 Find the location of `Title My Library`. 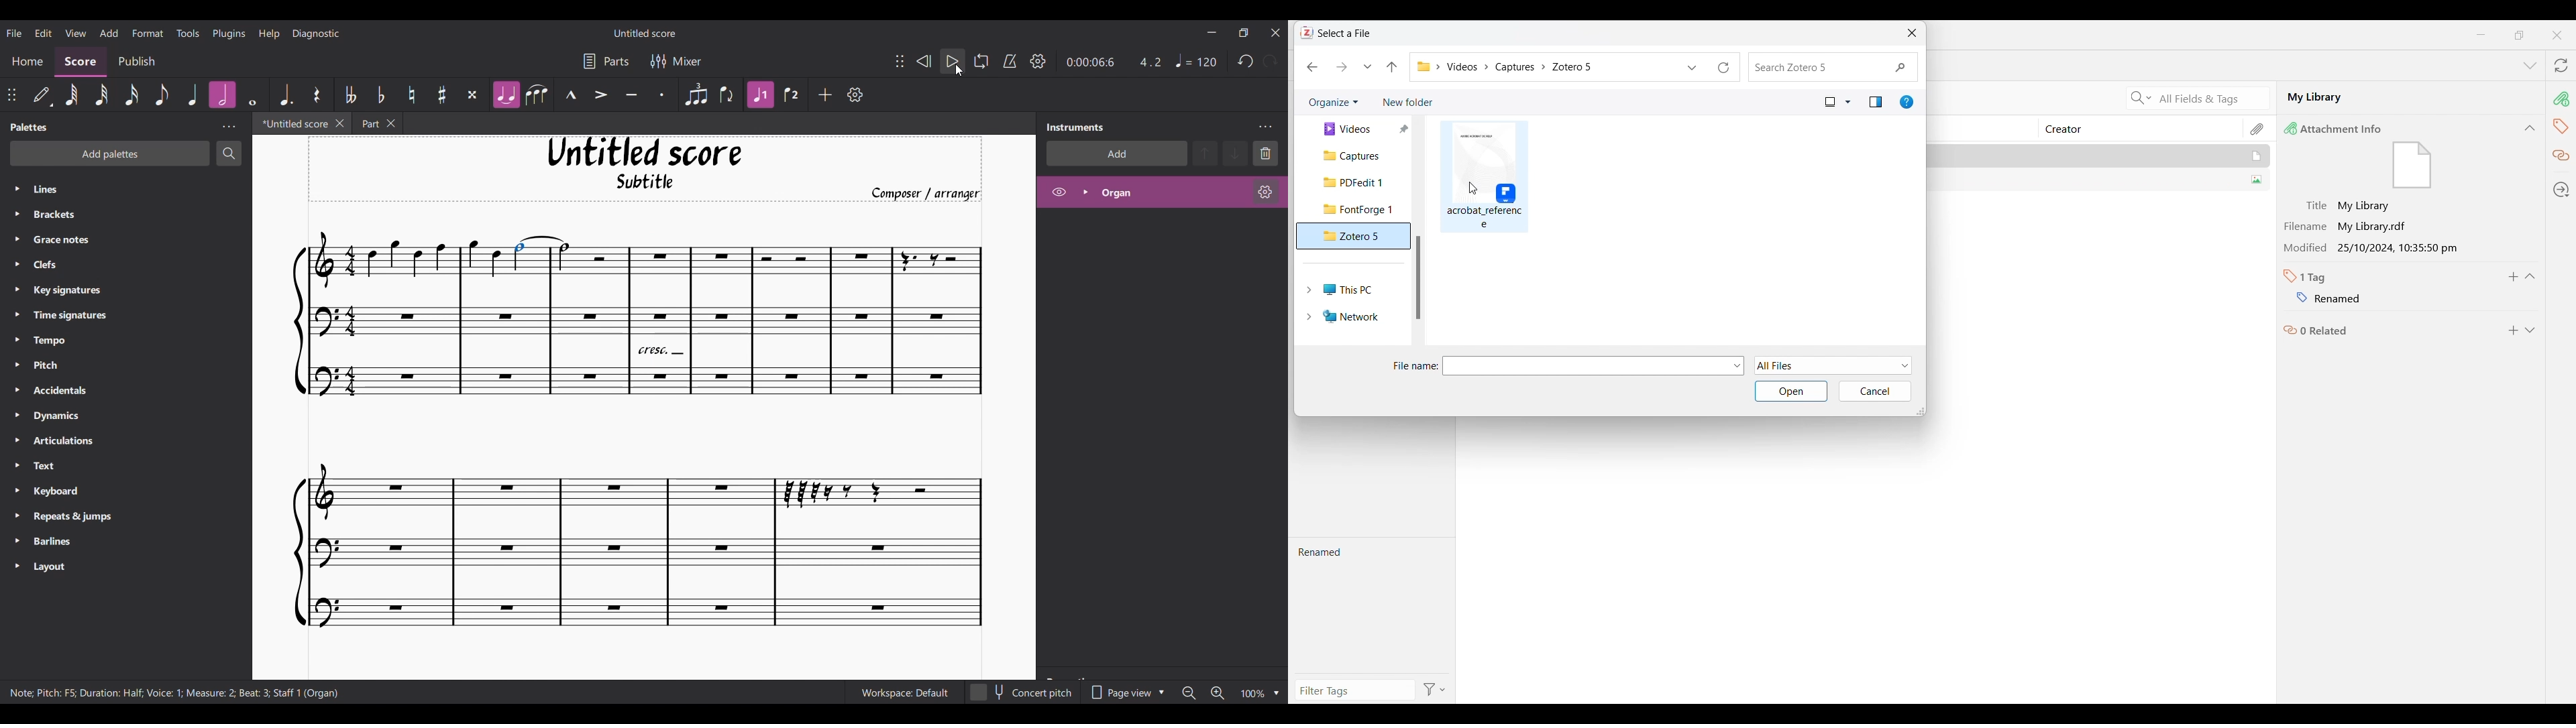

Title My Library is located at coordinates (2350, 203).